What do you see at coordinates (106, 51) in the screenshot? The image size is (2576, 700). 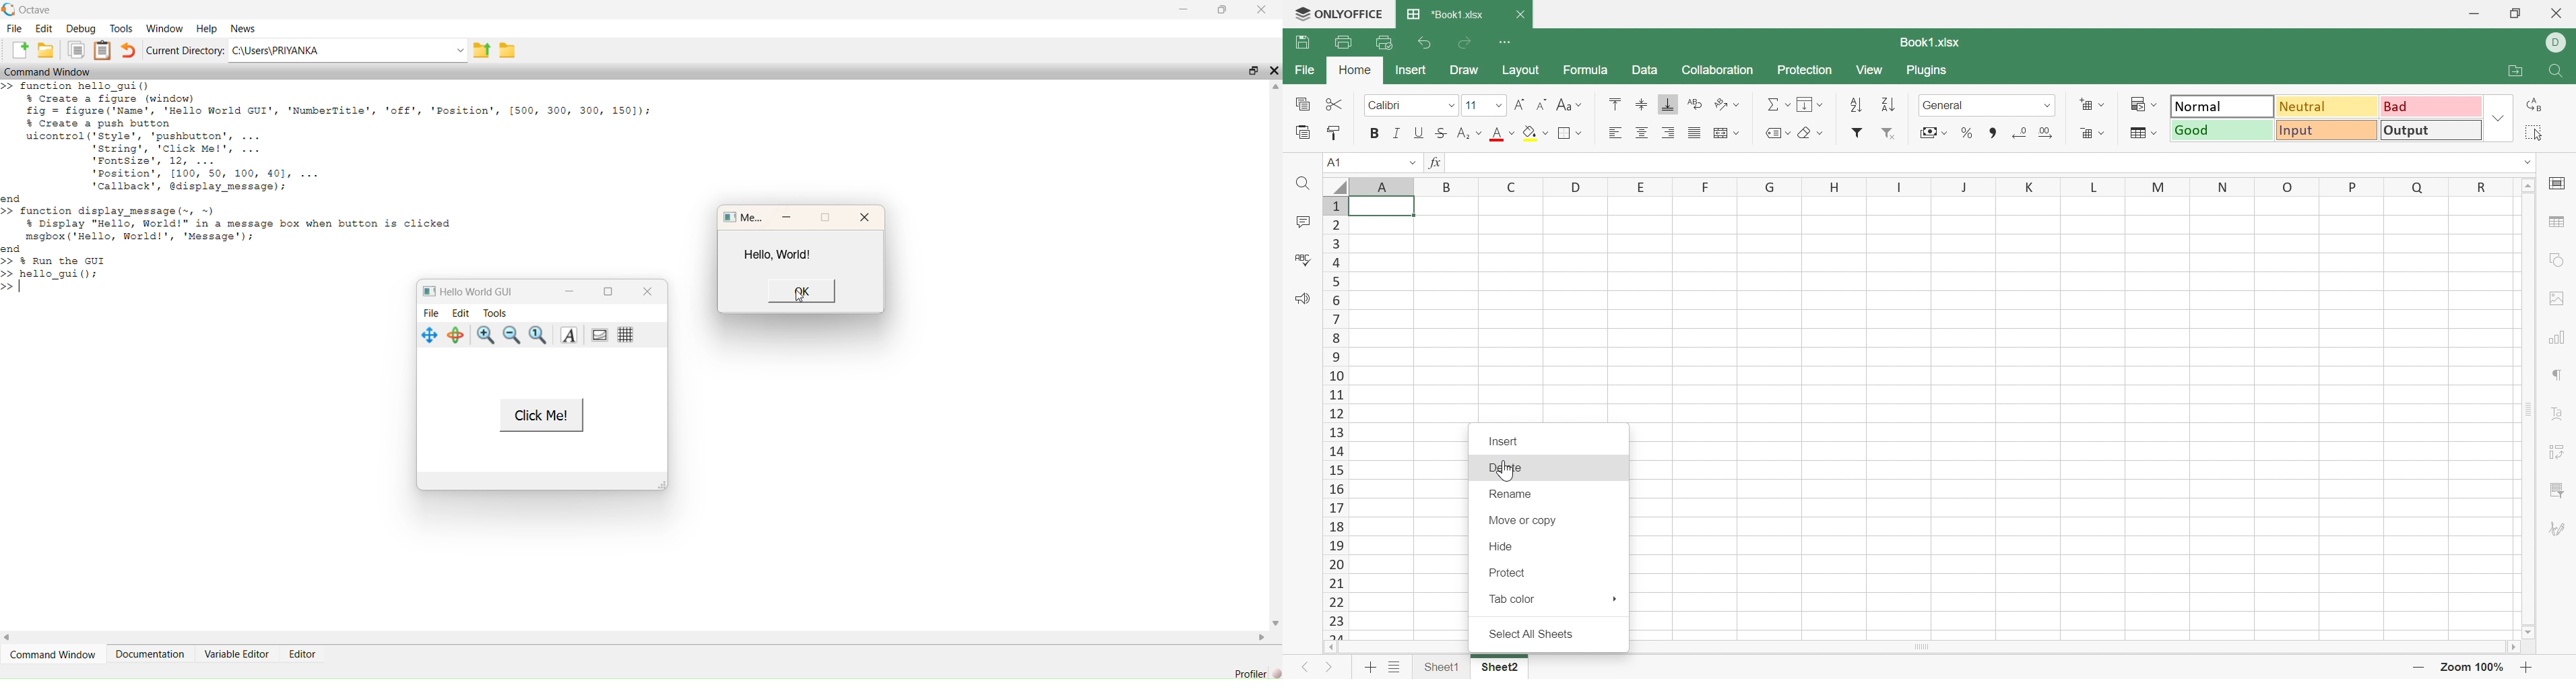 I see `notes` at bounding box center [106, 51].